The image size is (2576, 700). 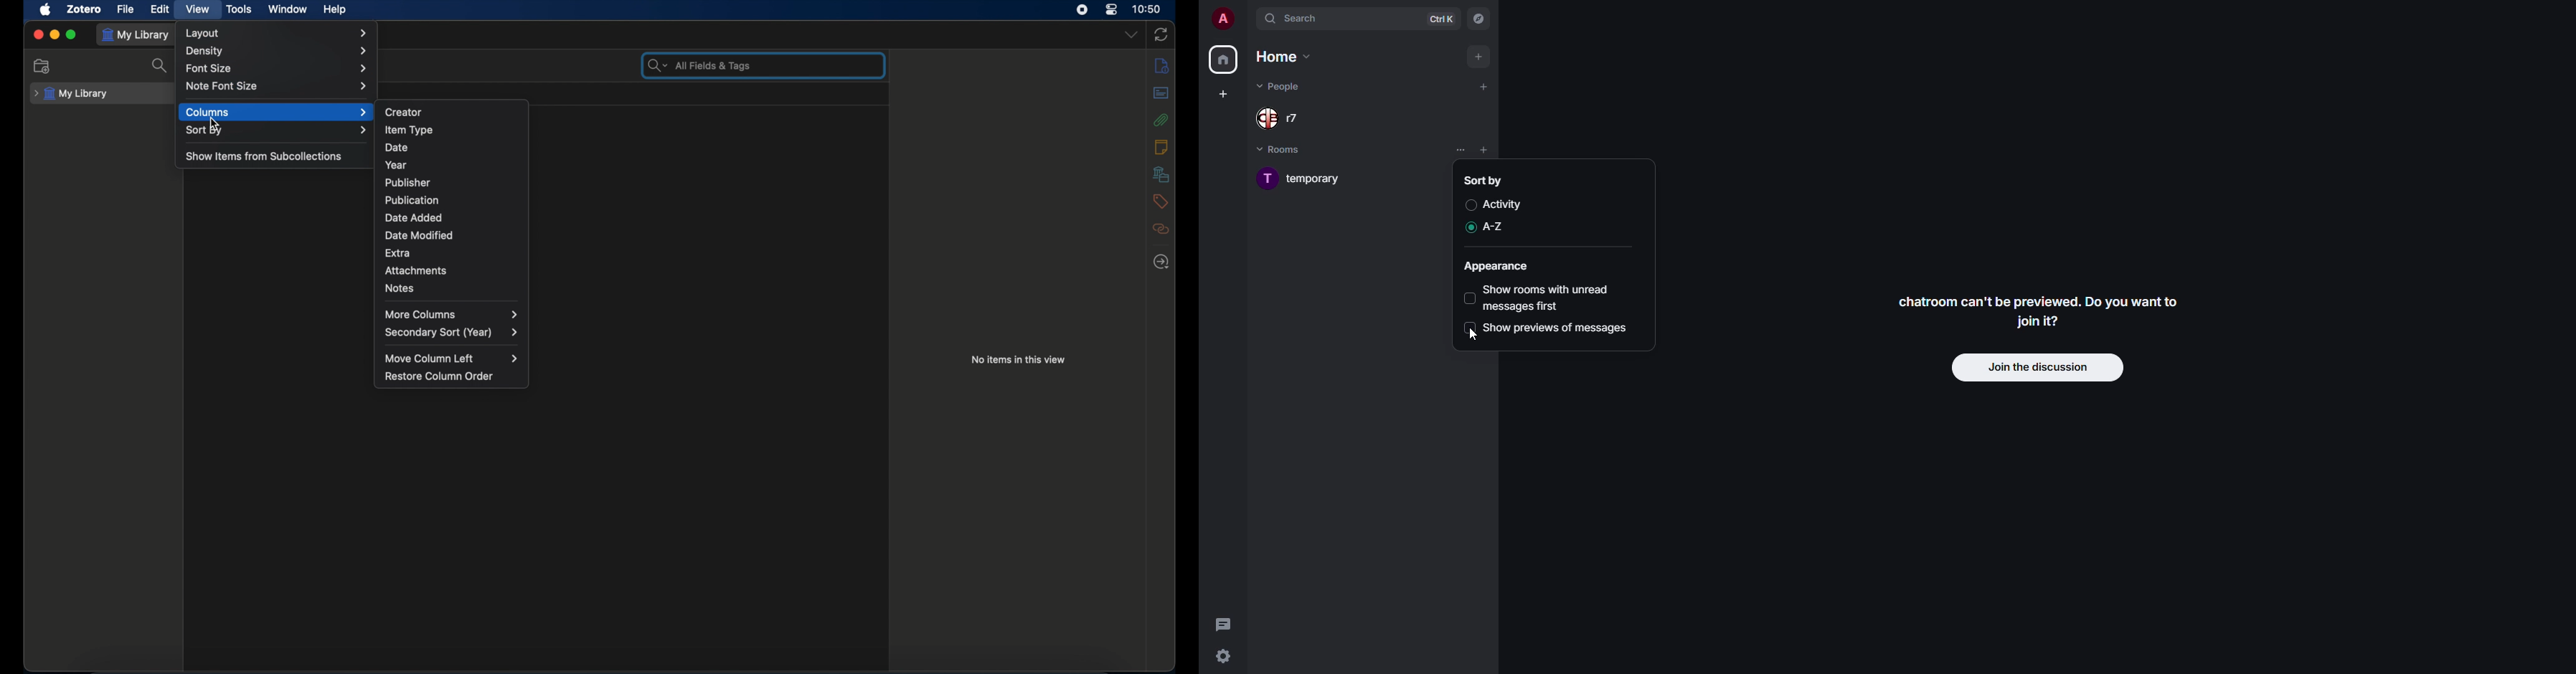 What do you see at coordinates (1222, 19) in the screenshot?
I see `profile` at bounding box center [1222, 19].